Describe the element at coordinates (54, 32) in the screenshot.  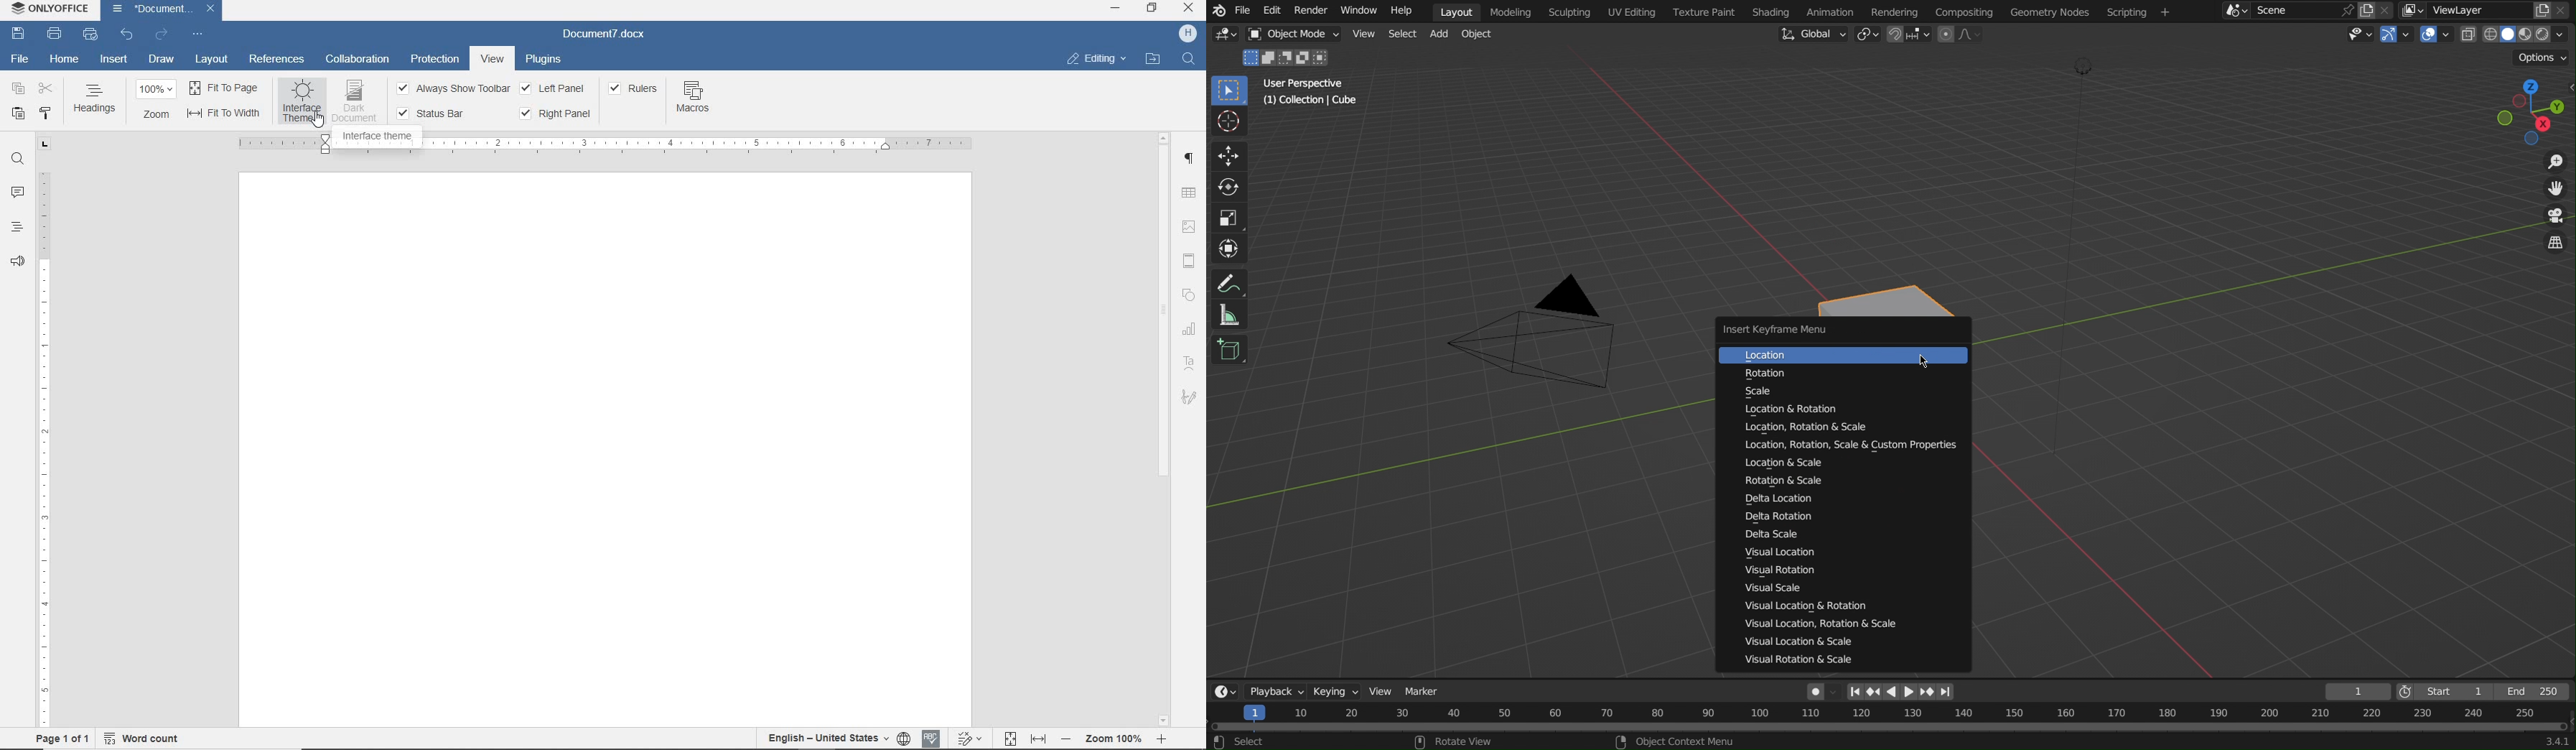
I see `PRINT` at that location.